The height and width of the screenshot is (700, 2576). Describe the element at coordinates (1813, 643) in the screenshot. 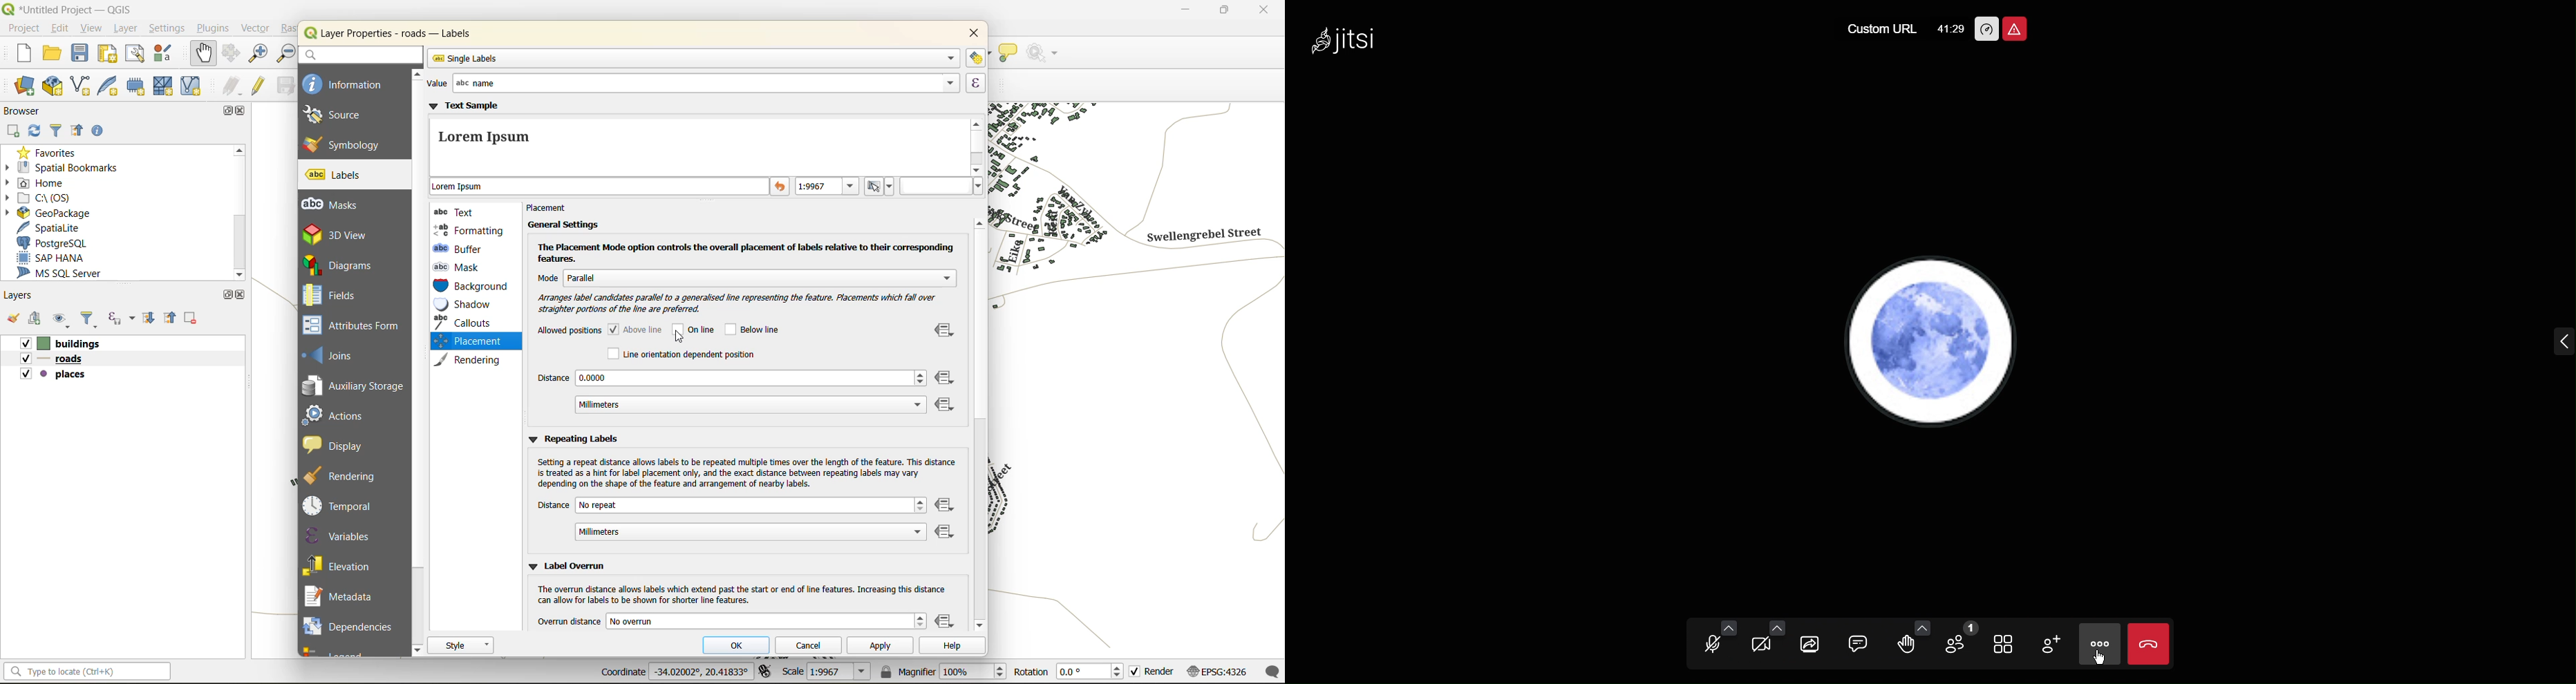

I see `Share Screen` at that location.